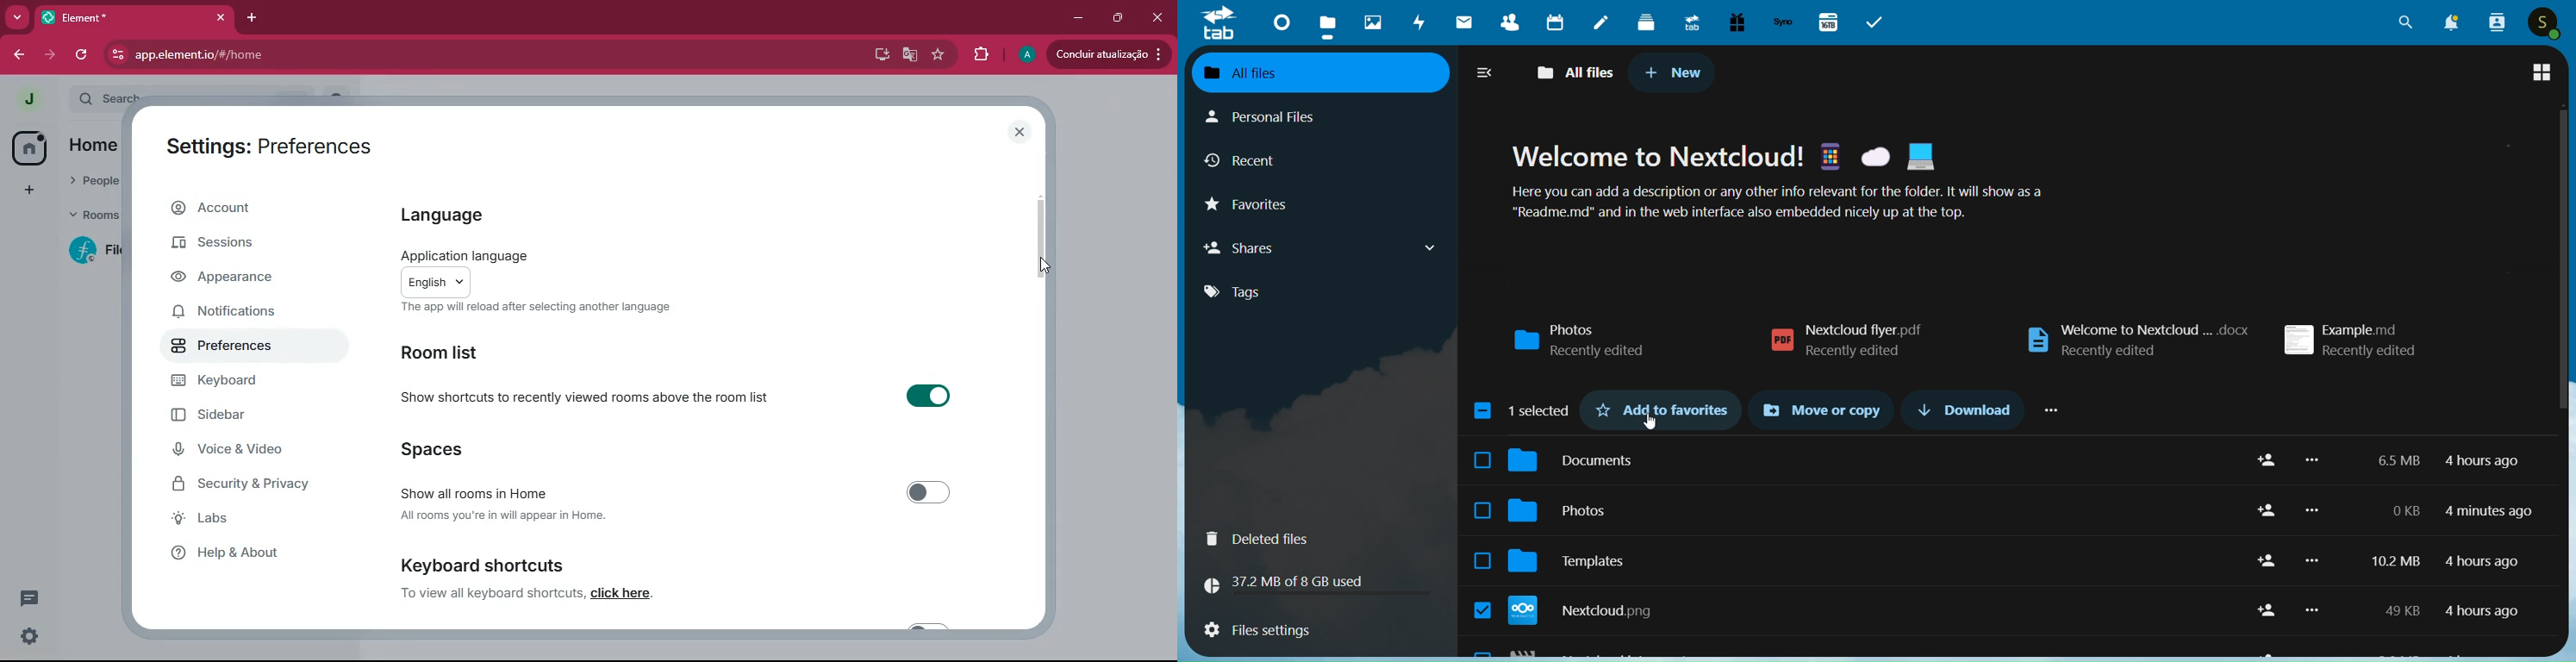 The height and width of the screenshot is (672, 2576). I want to click on 0KB 4 minutes ago, so click(2461, 511).